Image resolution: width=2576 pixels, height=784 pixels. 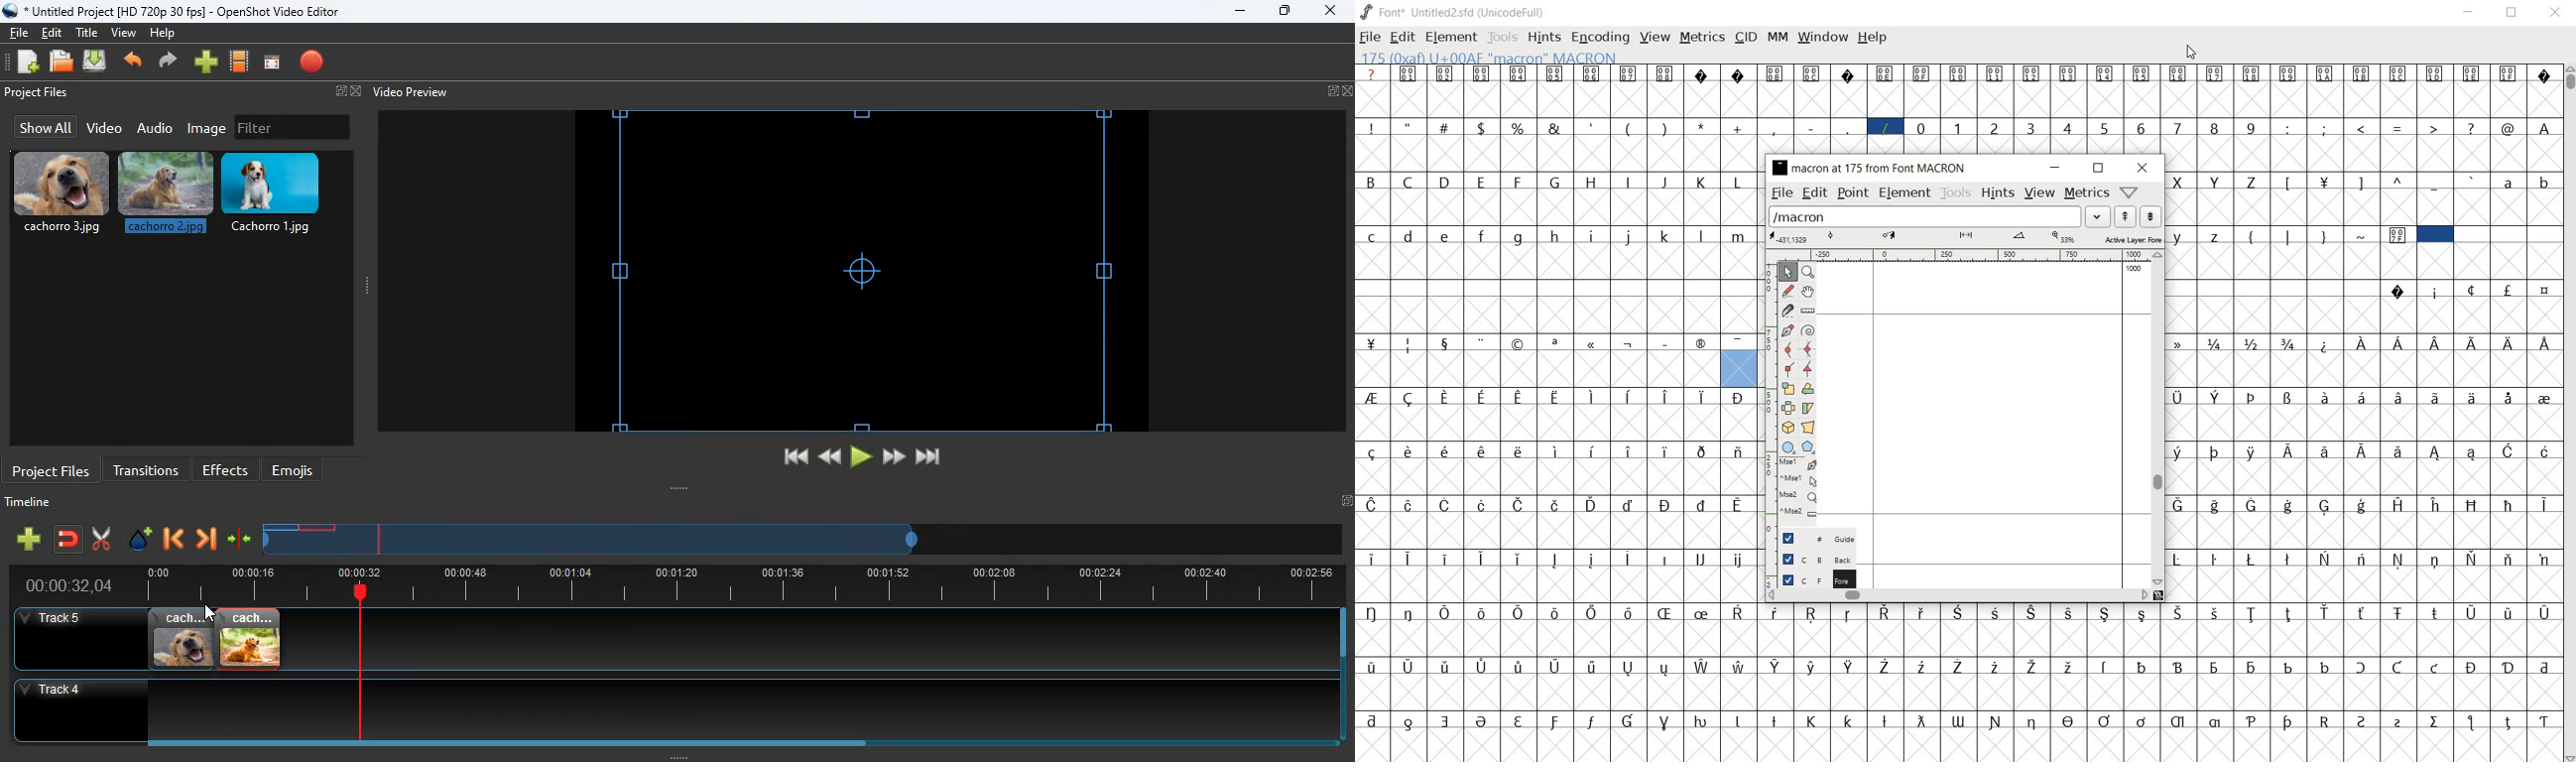 What do you see at coordinates (1520, 397) in the screenshot?
I see `Symbol` at bounding box center [1520, 397].